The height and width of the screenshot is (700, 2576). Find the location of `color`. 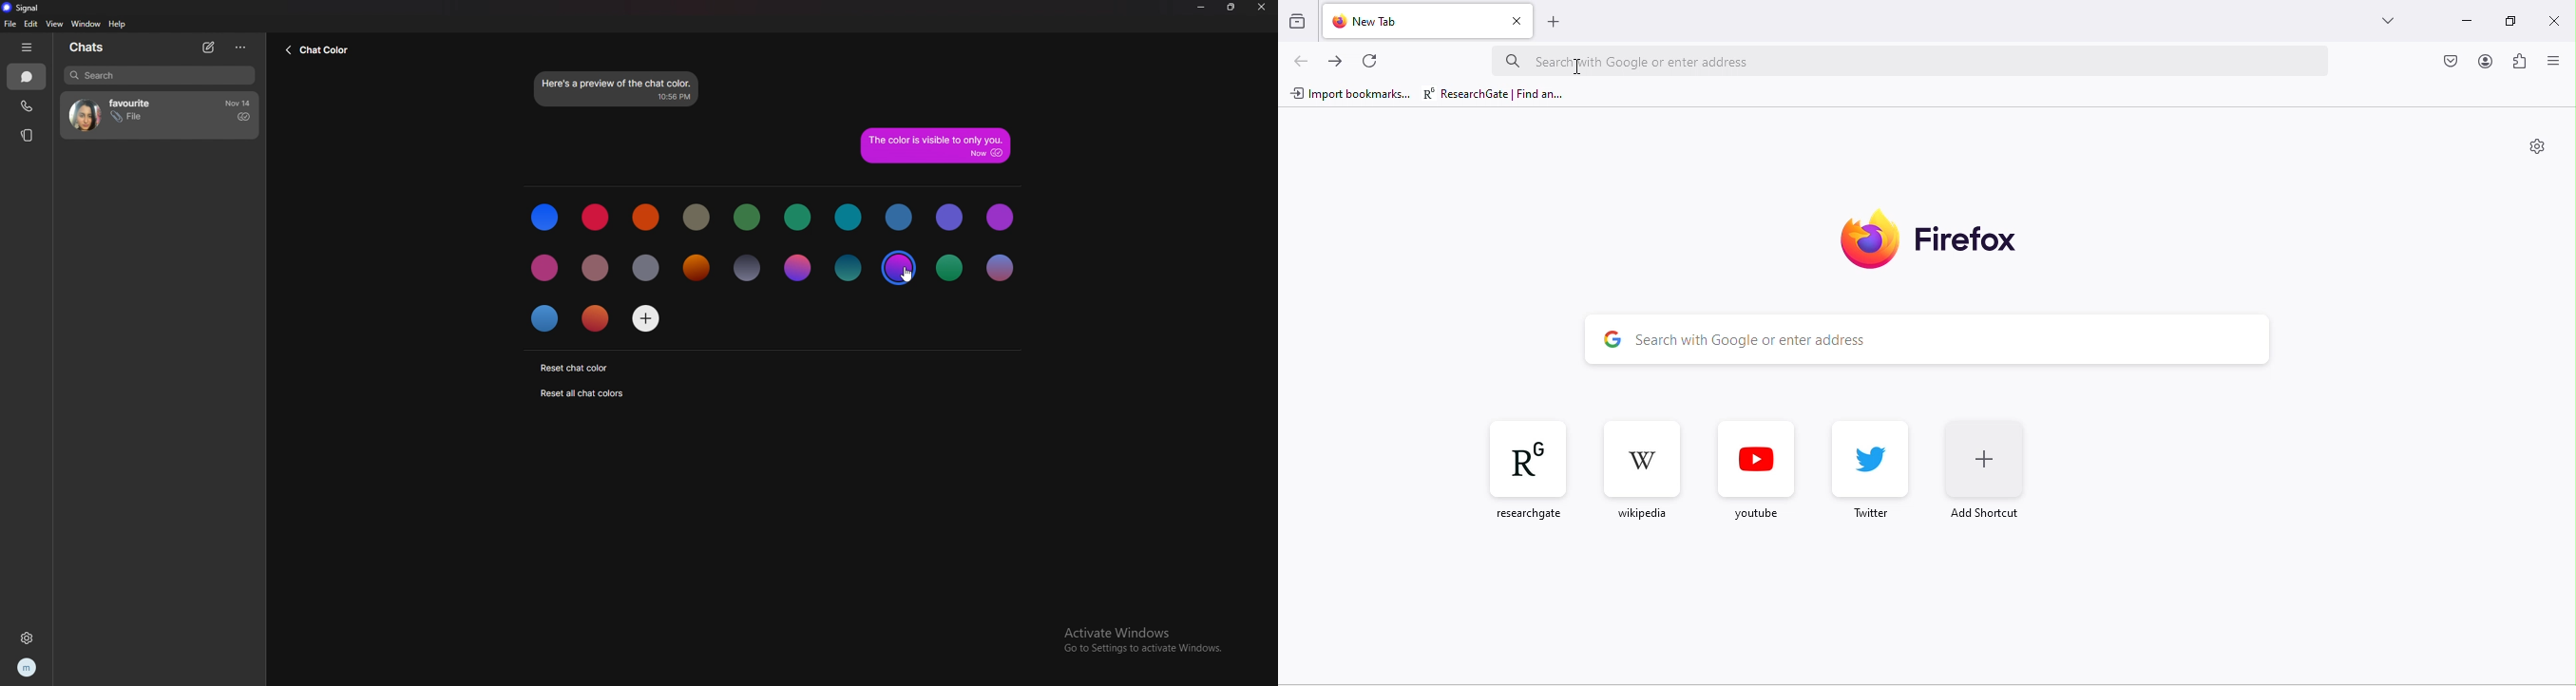

color is located at coordinates (850, 218).